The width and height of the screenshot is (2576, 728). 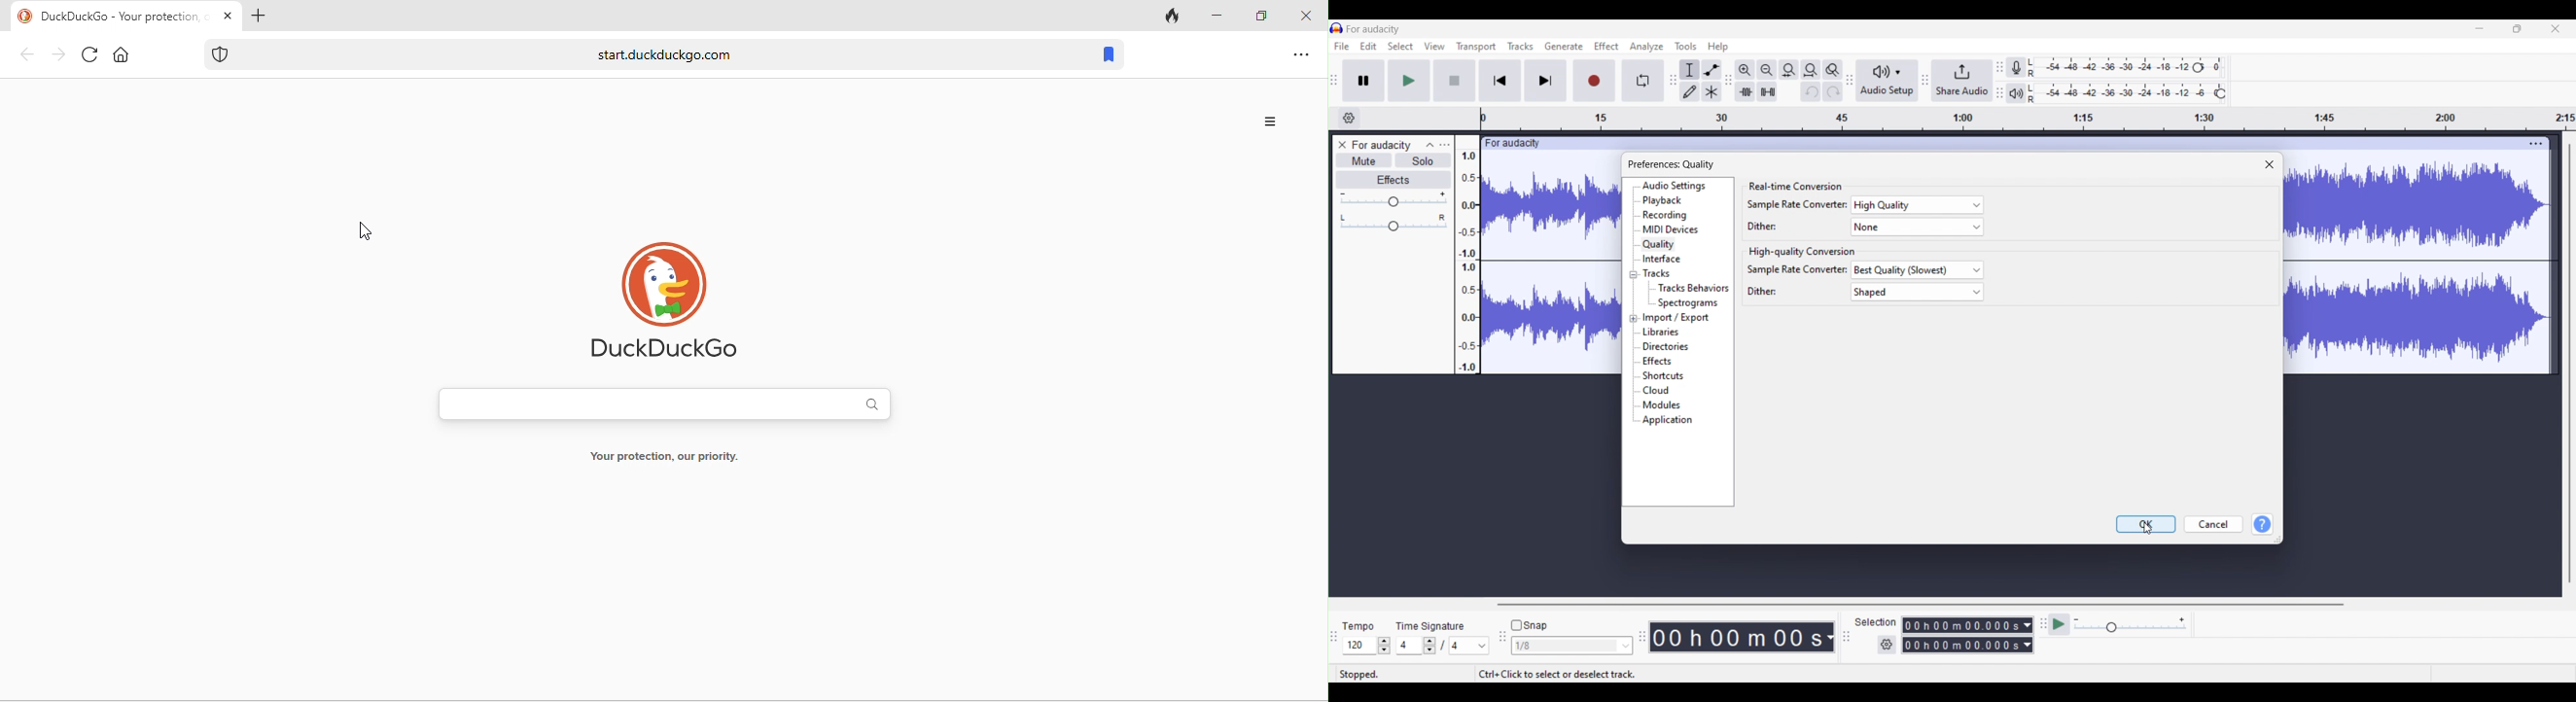 What do you see at coordinates (1343, 218) in the screenshot?
I see `Pan to left` at bounding box center [1343, 218].